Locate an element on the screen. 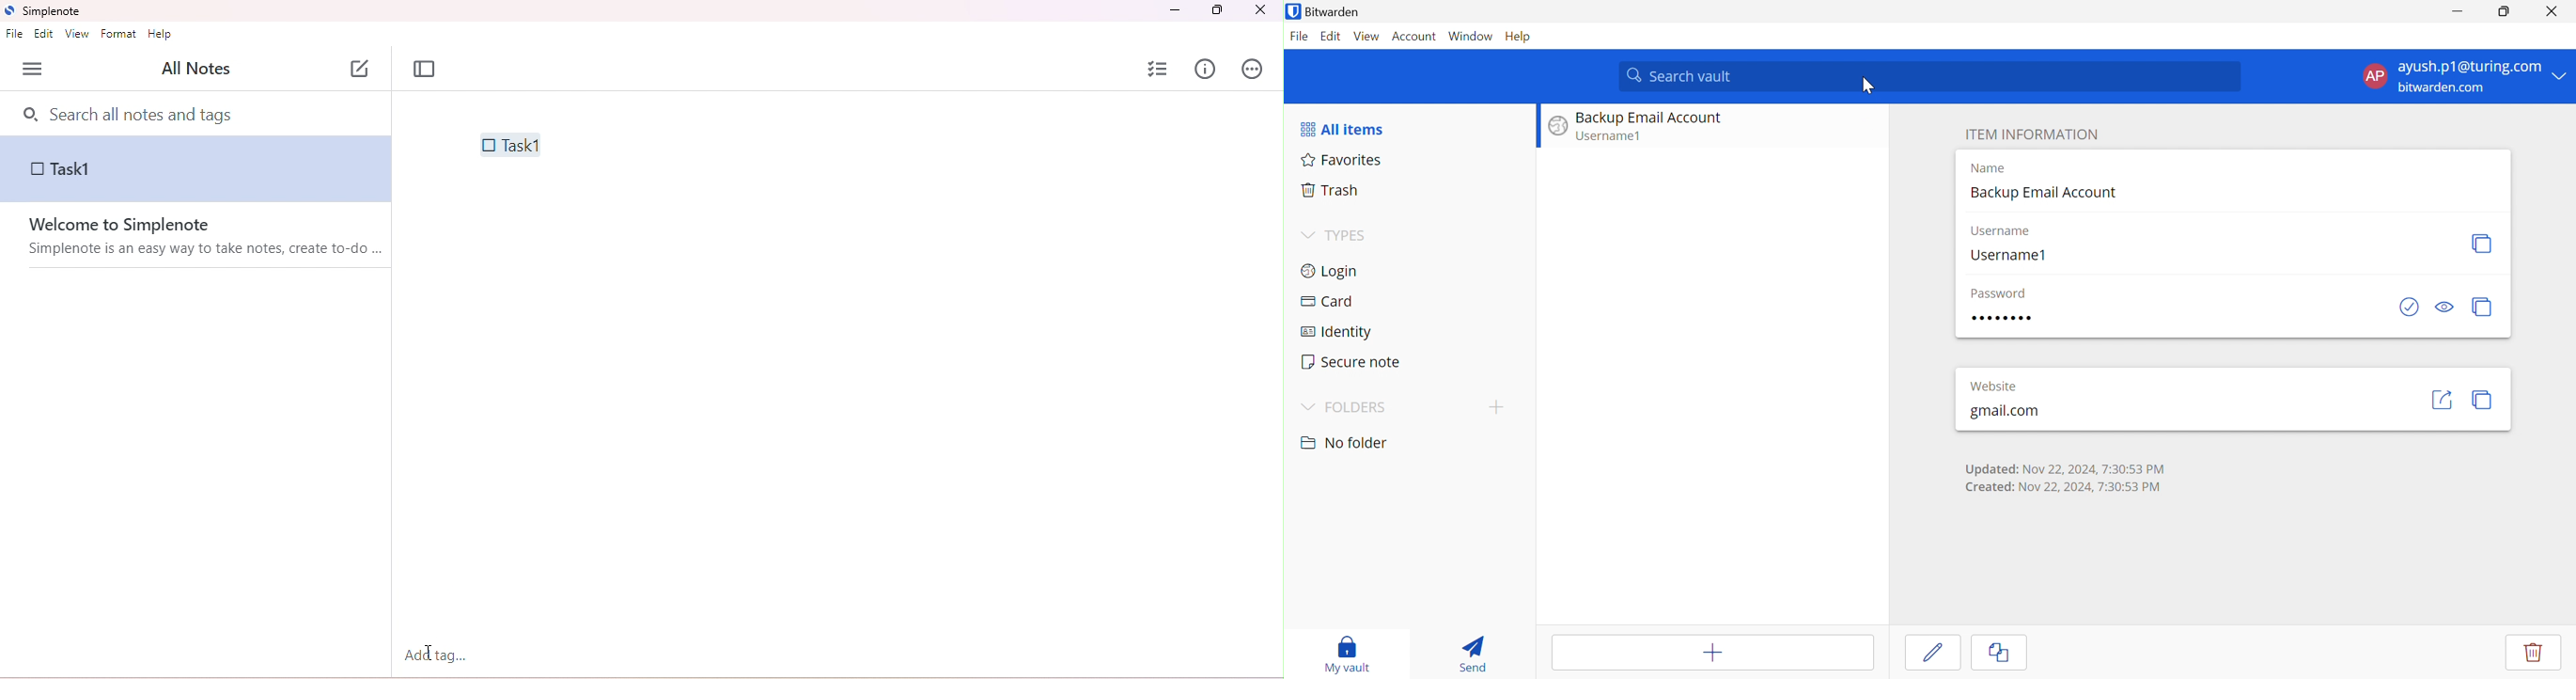 The image size is (2576, 700). Backup Email Account is located at coordinates (2044, 192).